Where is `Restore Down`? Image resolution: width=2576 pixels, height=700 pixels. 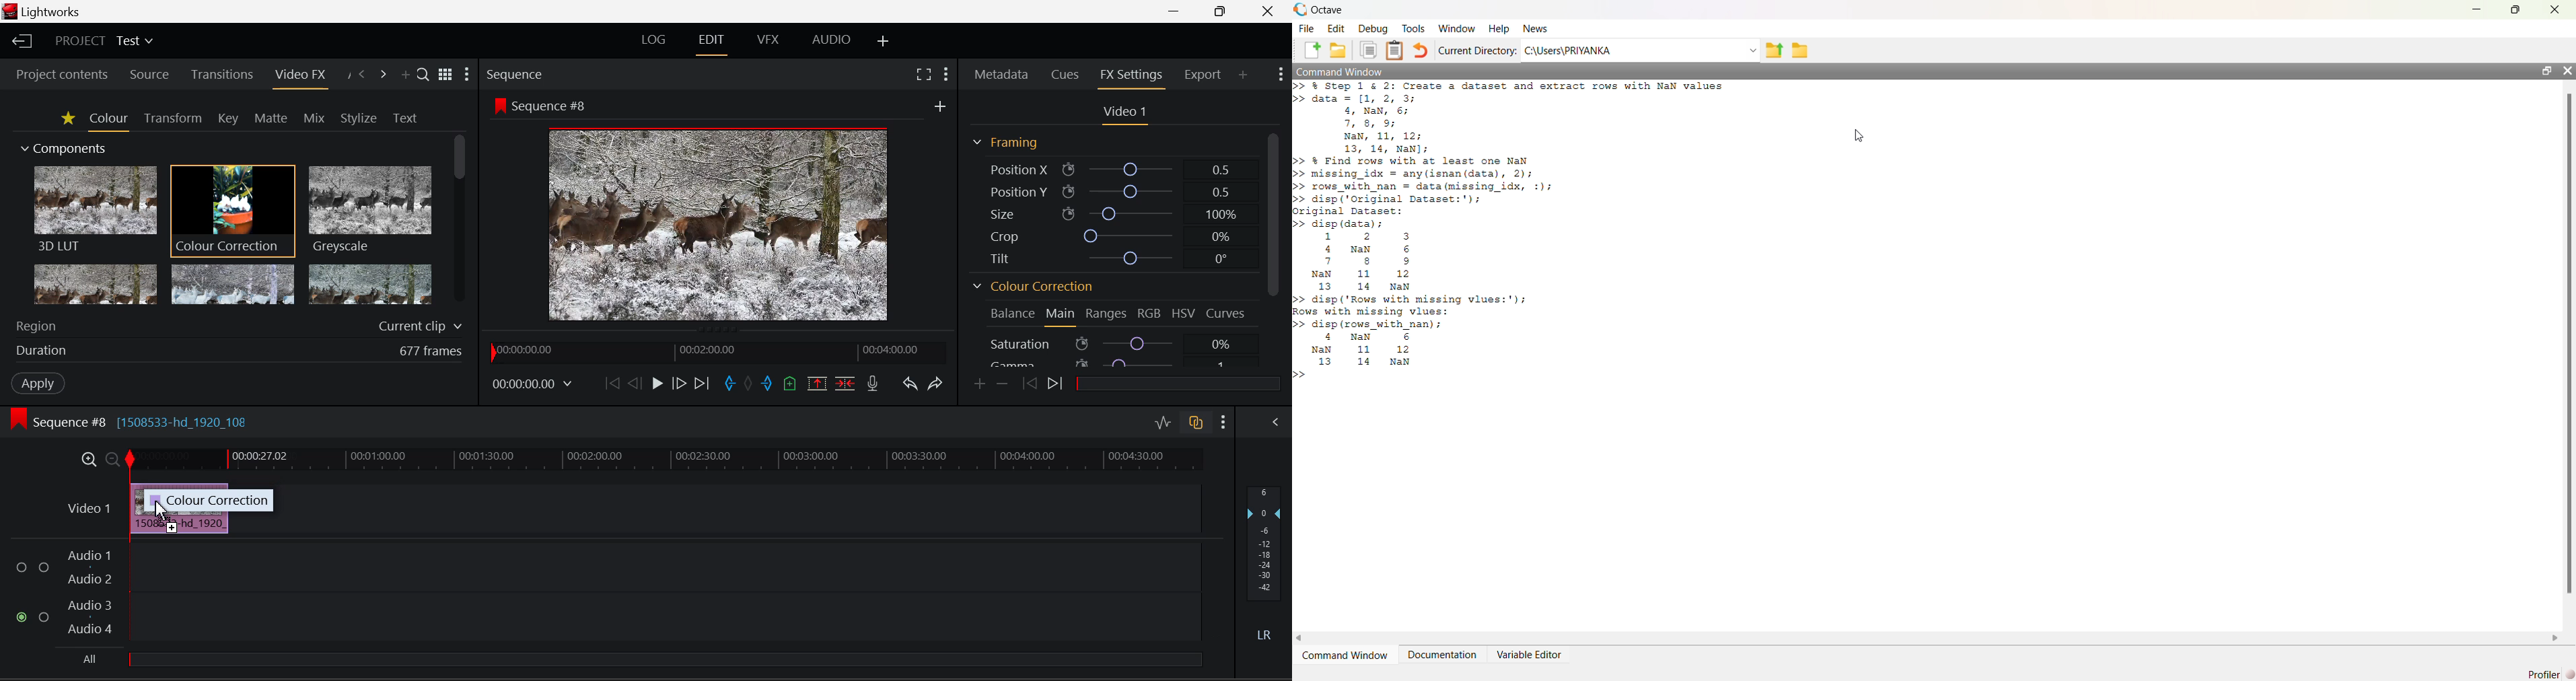 Restore Down is located at coordinates (1176, 11).